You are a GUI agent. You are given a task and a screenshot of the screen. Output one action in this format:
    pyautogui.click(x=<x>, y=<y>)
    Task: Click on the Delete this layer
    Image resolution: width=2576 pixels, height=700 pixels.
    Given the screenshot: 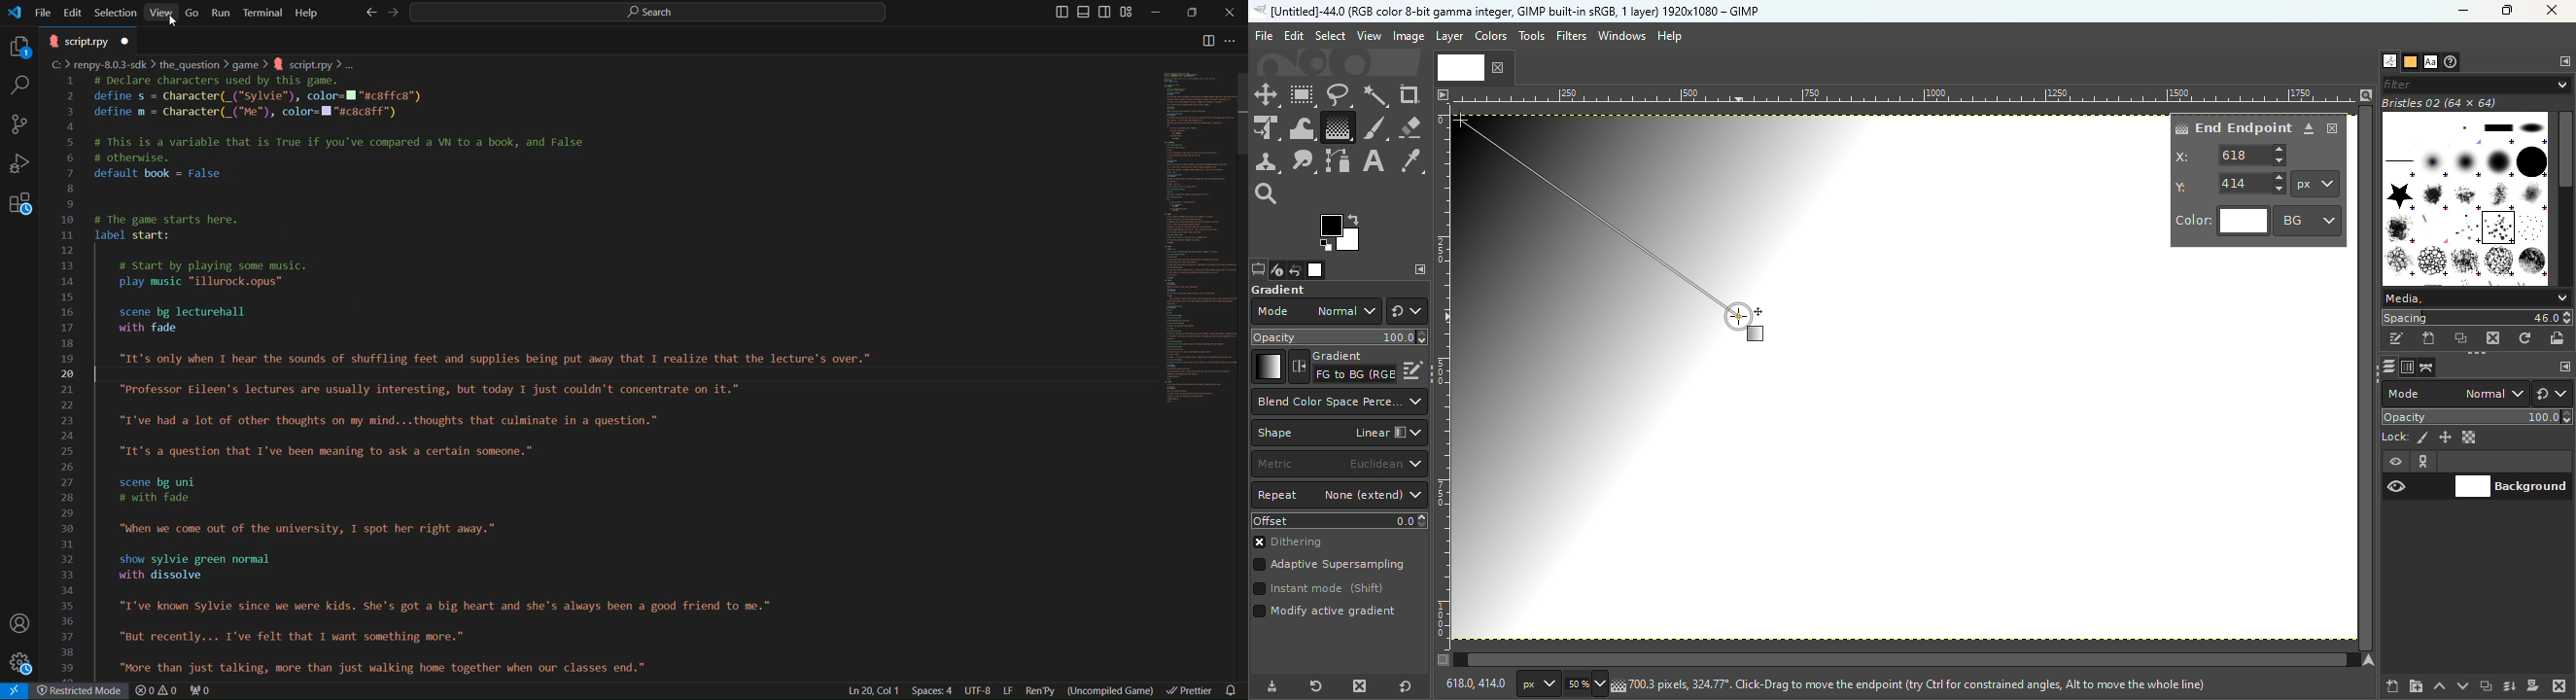 What is the action you would take?
    pyautogui.click(x=2560, y=686)
    